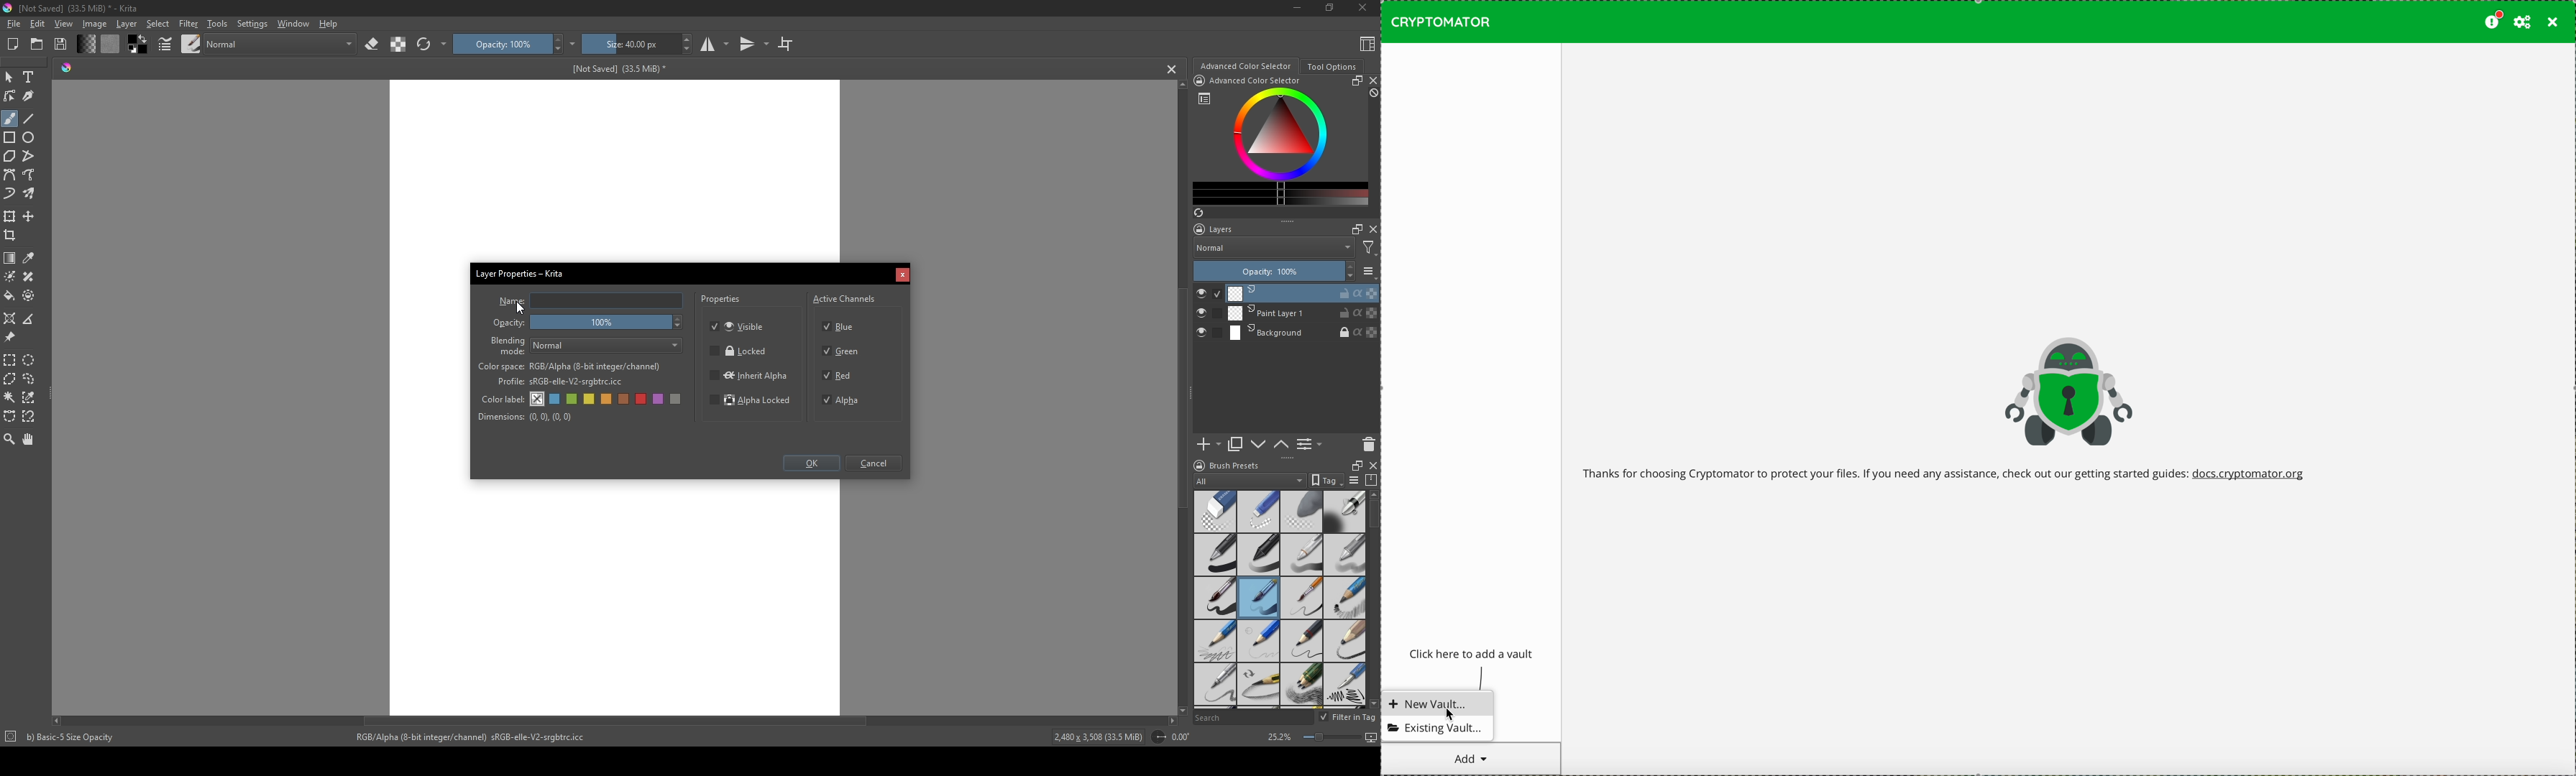  I want to click on icon, so click(9, 738).